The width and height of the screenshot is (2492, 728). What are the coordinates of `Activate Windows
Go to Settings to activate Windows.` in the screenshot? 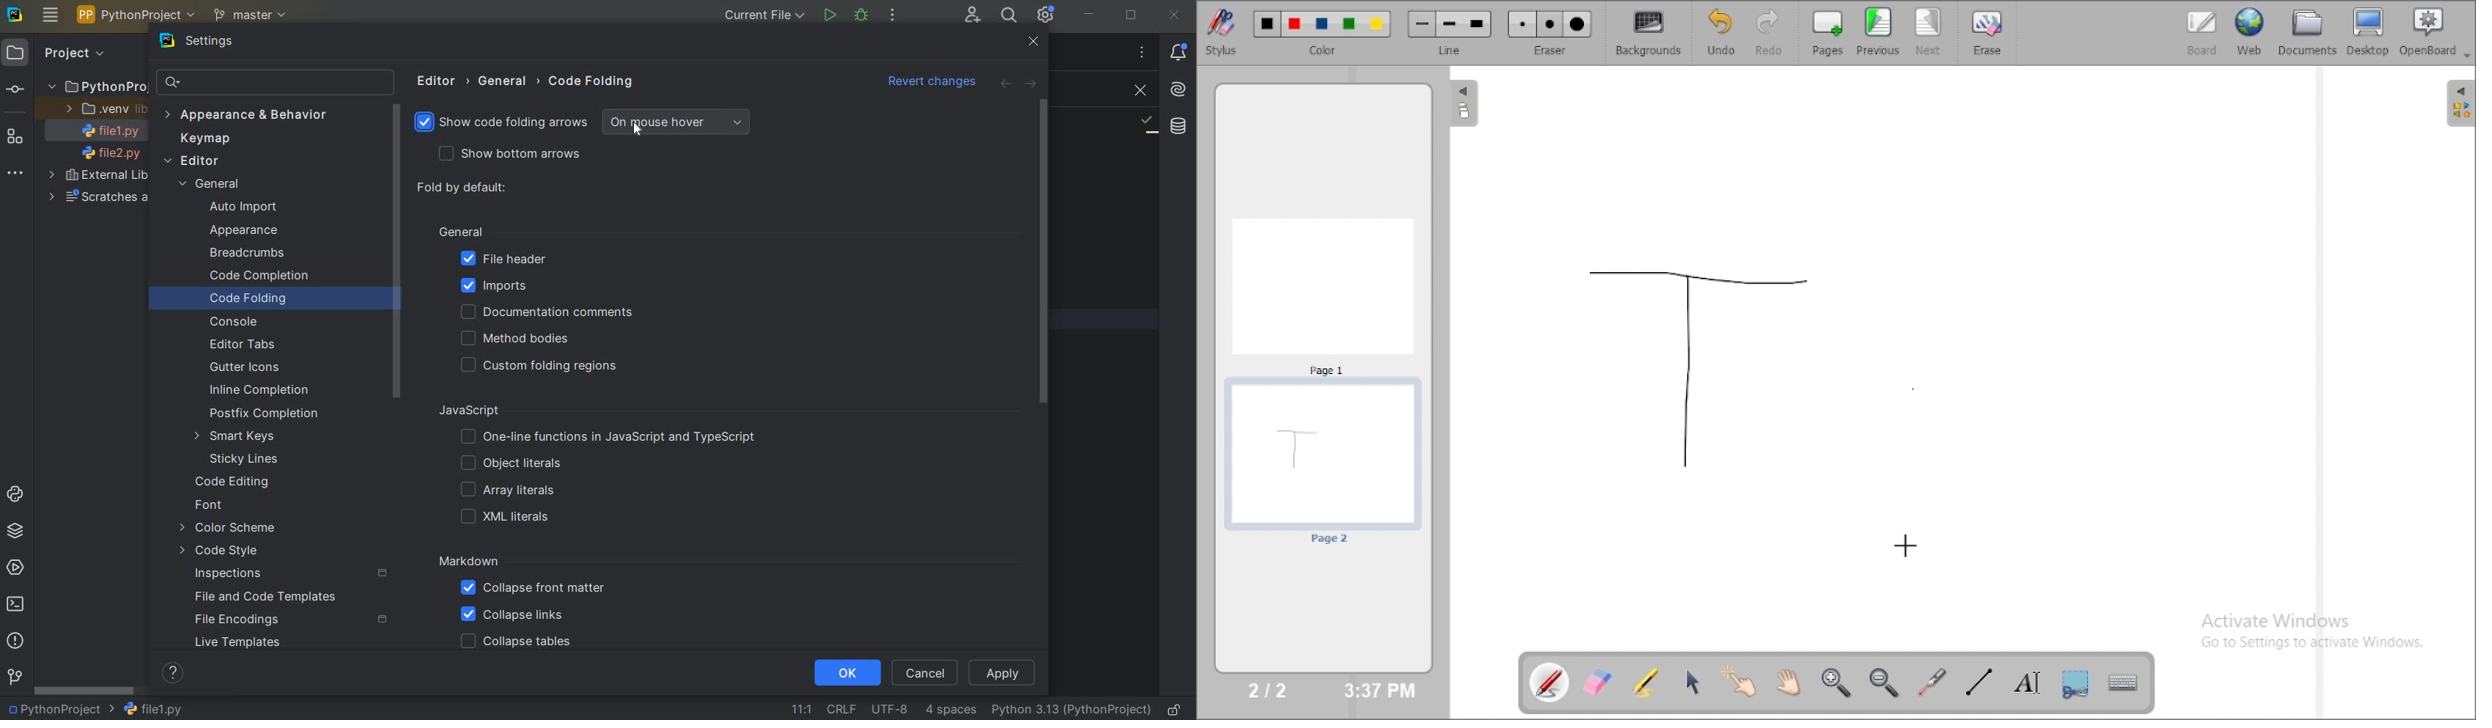 It's located at (2318, 634).